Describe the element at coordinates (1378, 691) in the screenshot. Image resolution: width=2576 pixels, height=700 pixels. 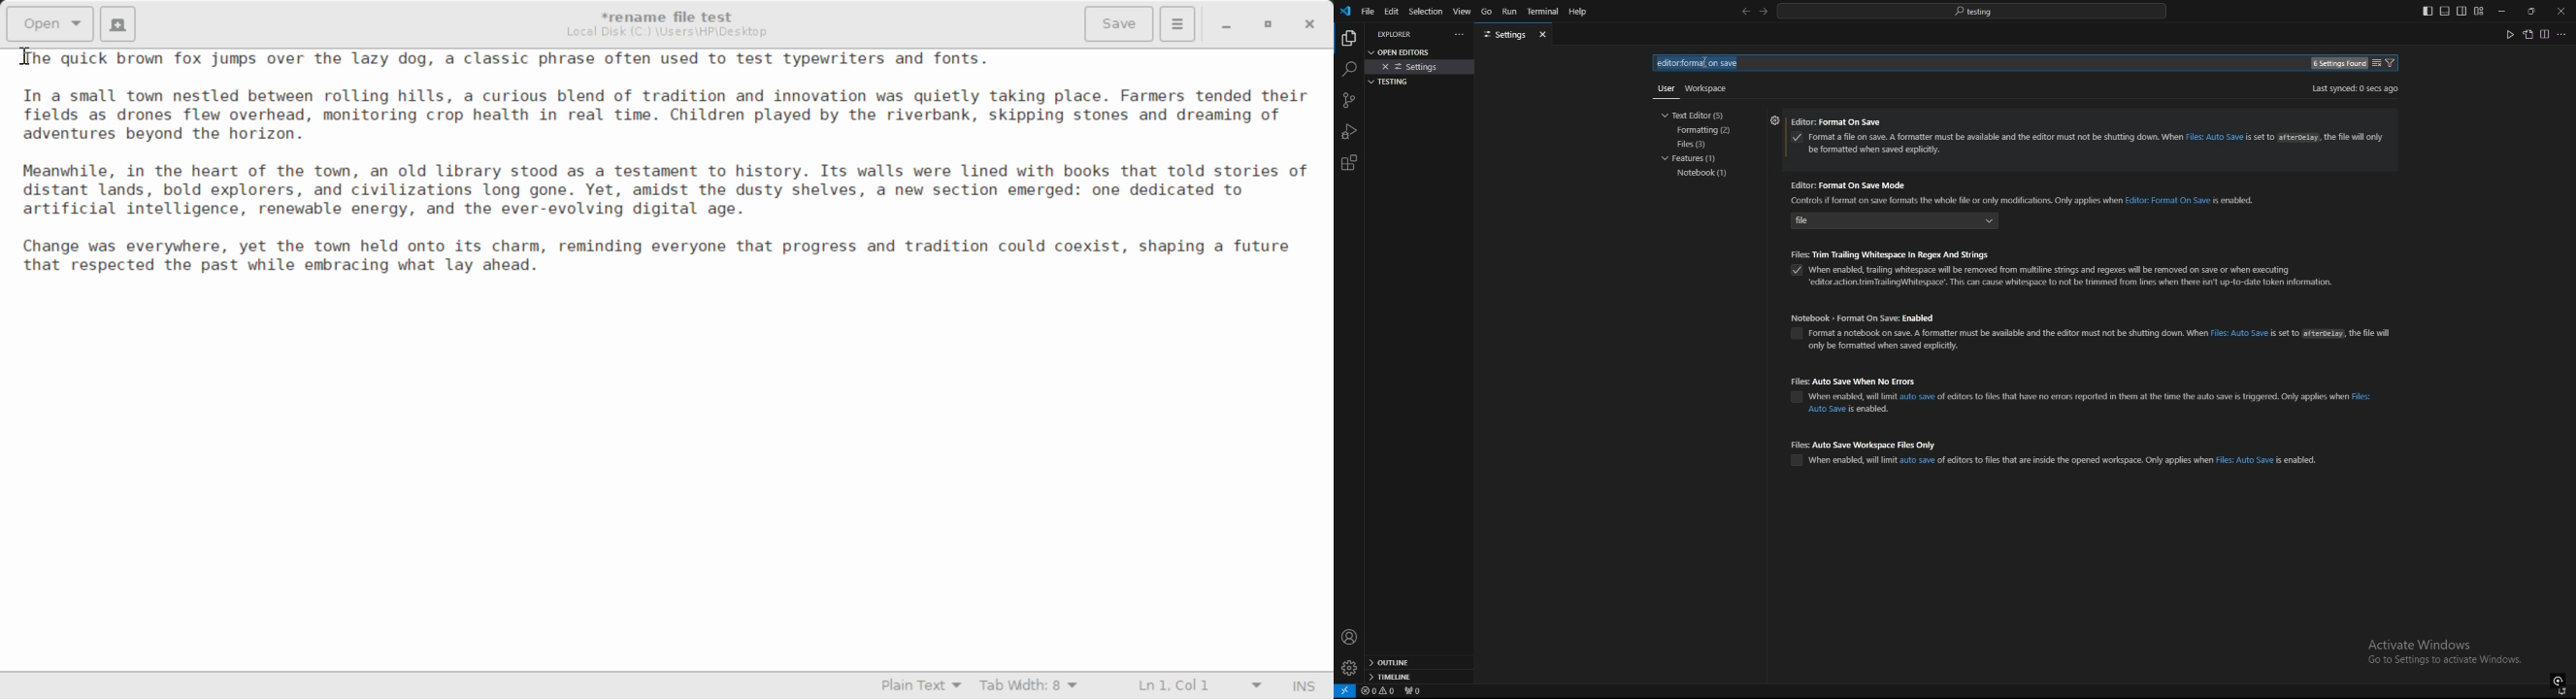
I see `errors` at that location.